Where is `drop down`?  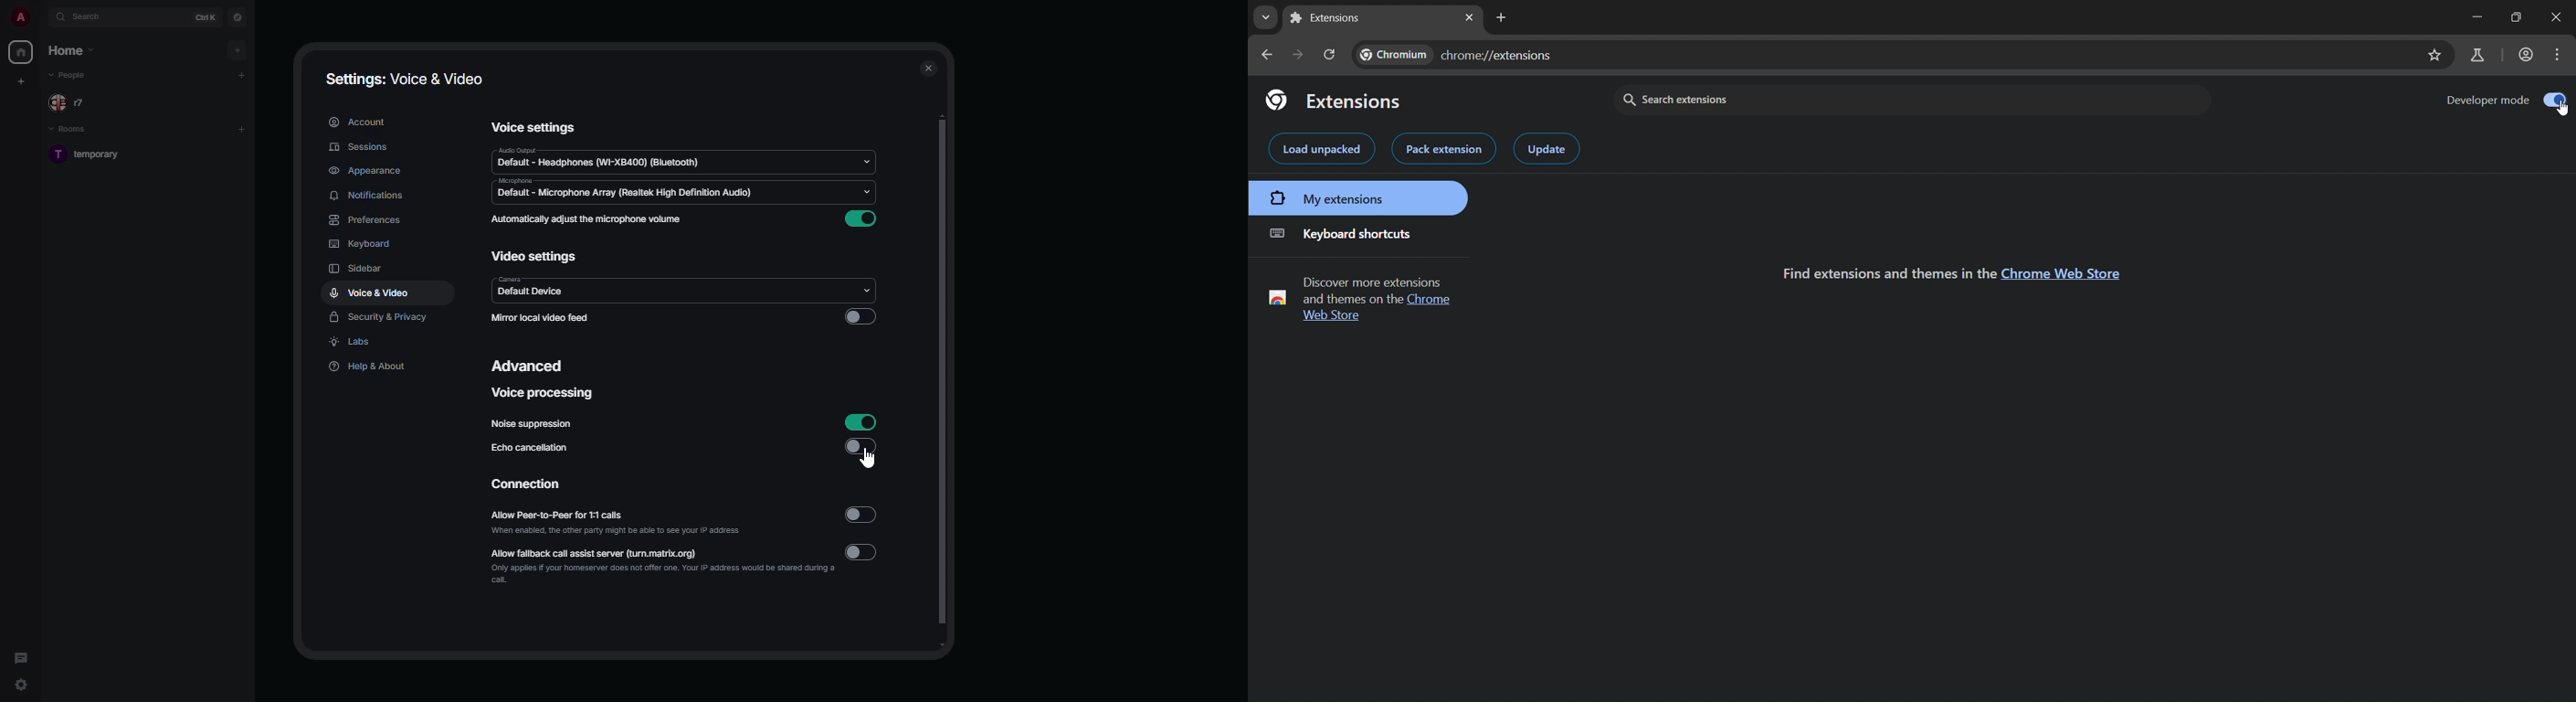 drop down is located at coordinates (866, 161).